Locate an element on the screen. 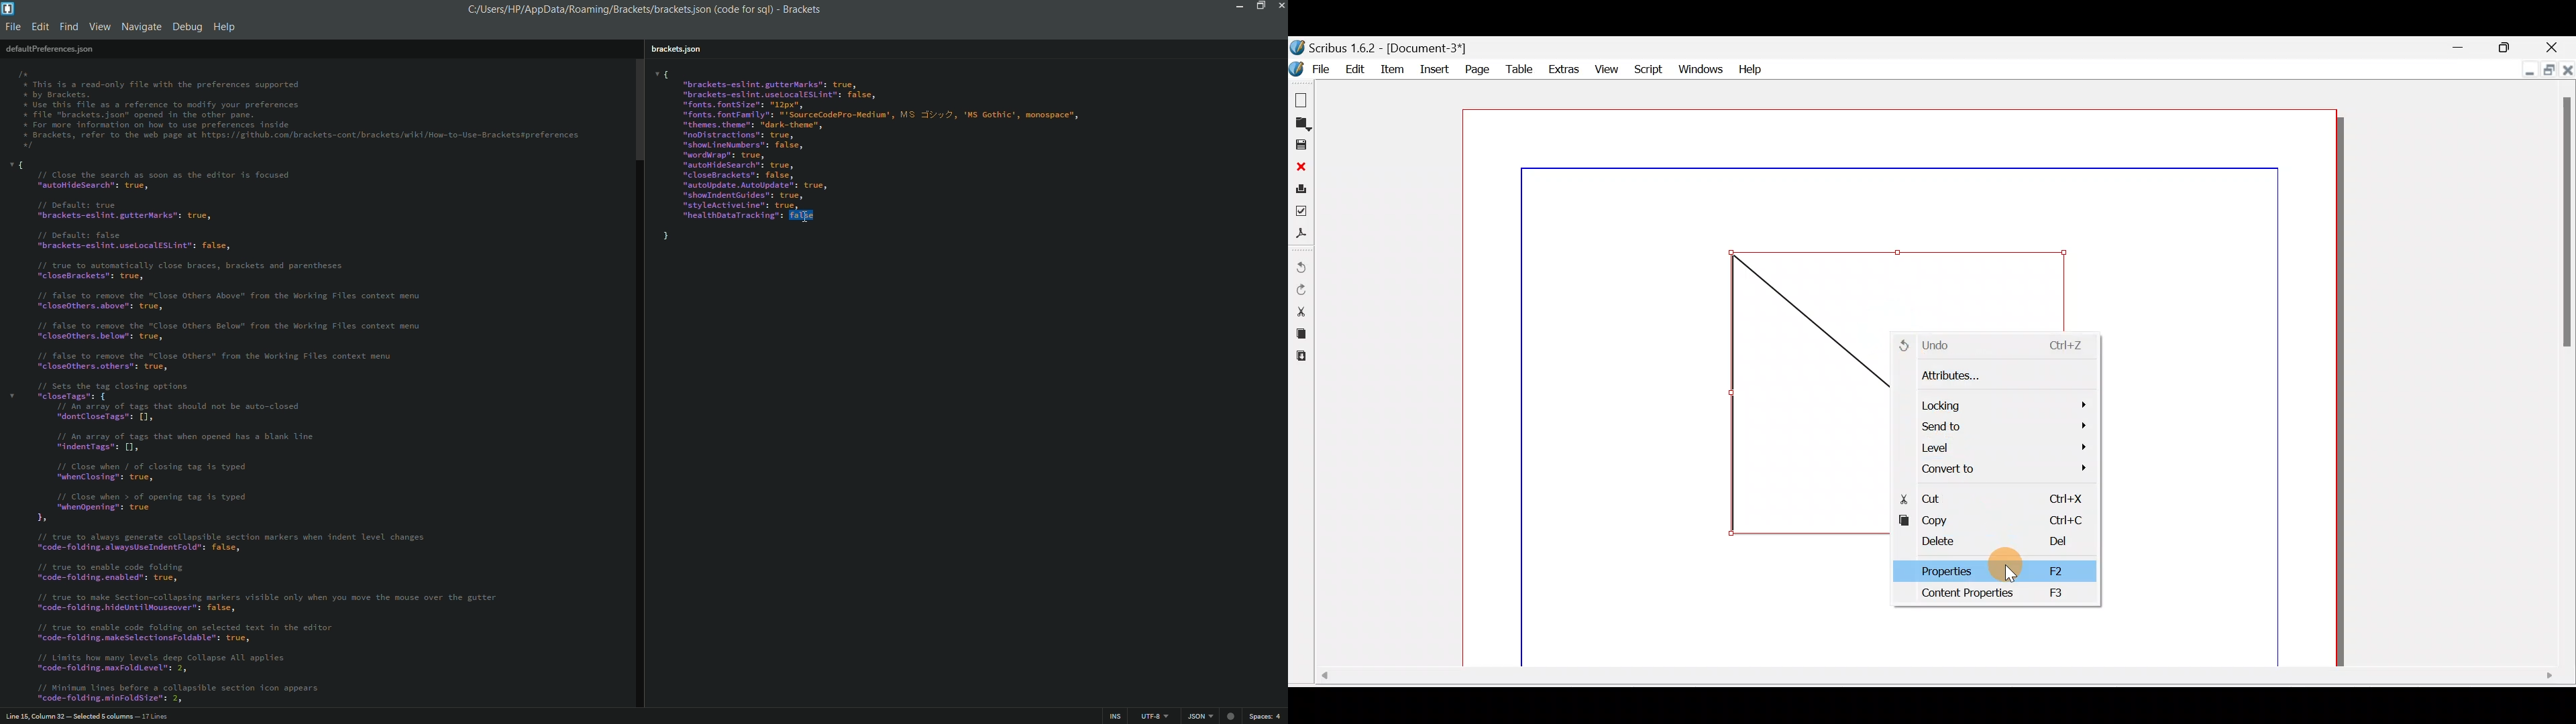 The width and height of the screenshot is (2576, 728). debug menu is located at coordinates (186, 26).